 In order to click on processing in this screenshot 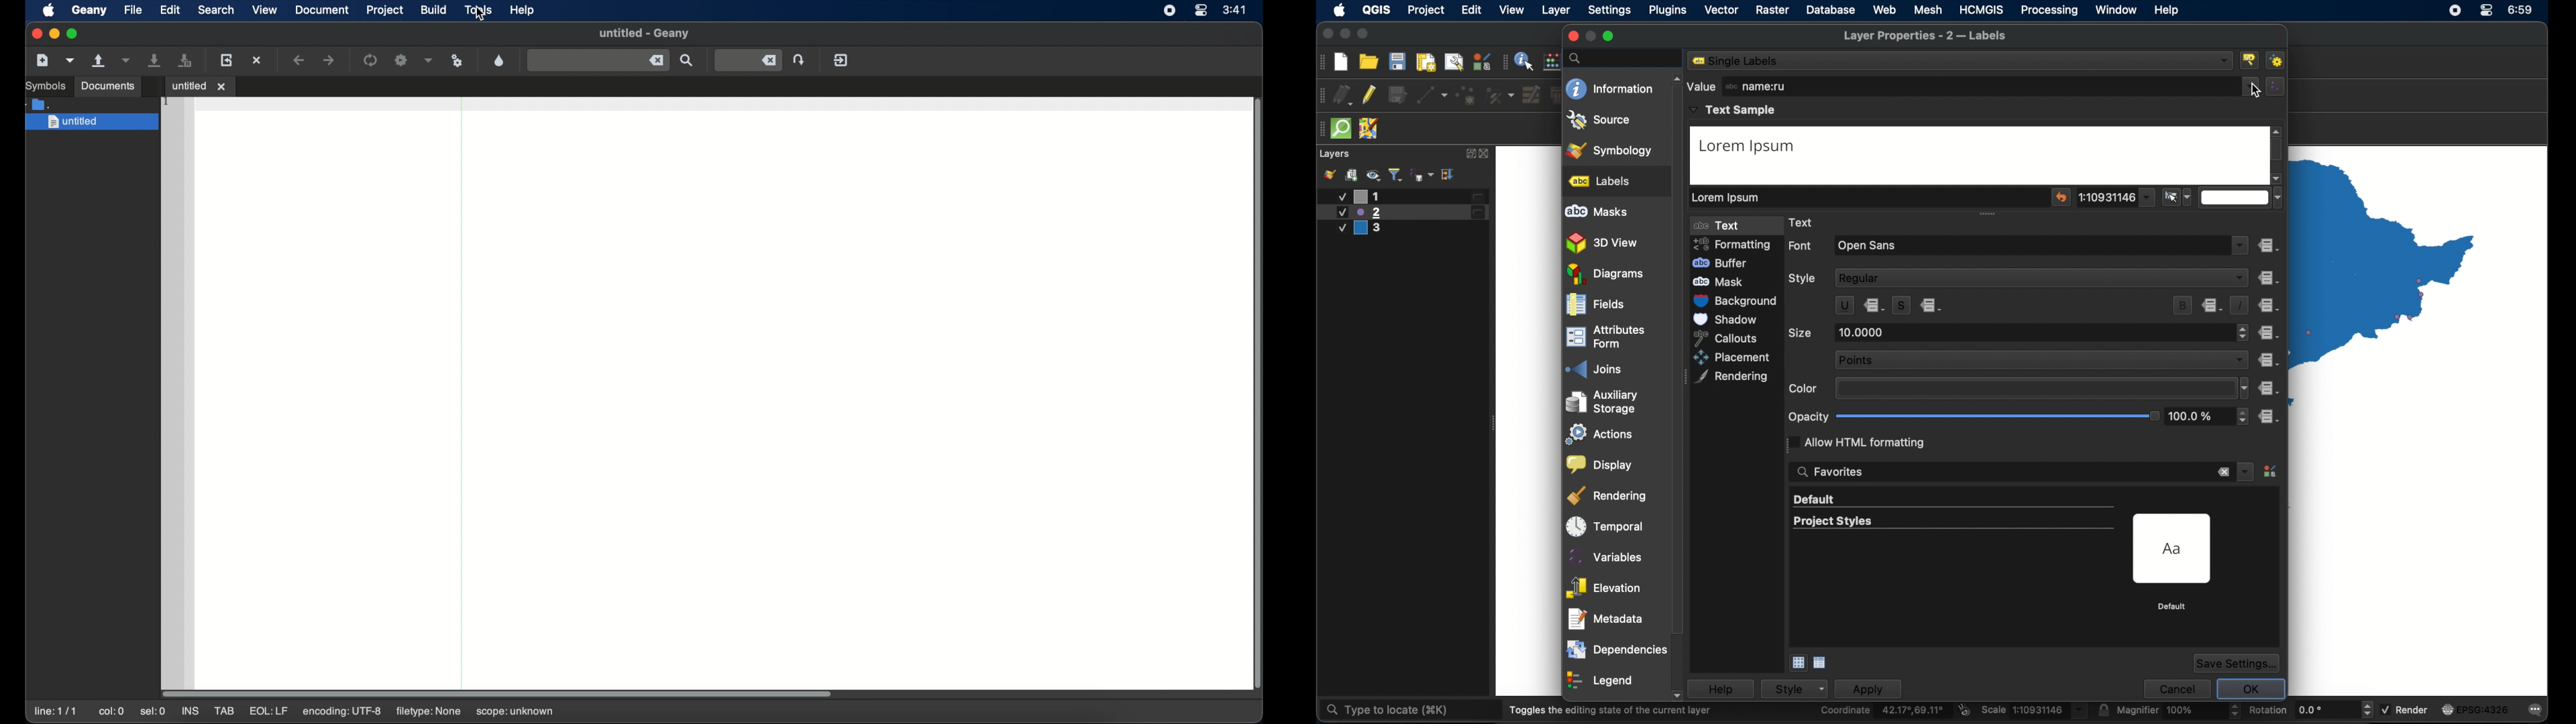, I will do `click(2049, 10)`.